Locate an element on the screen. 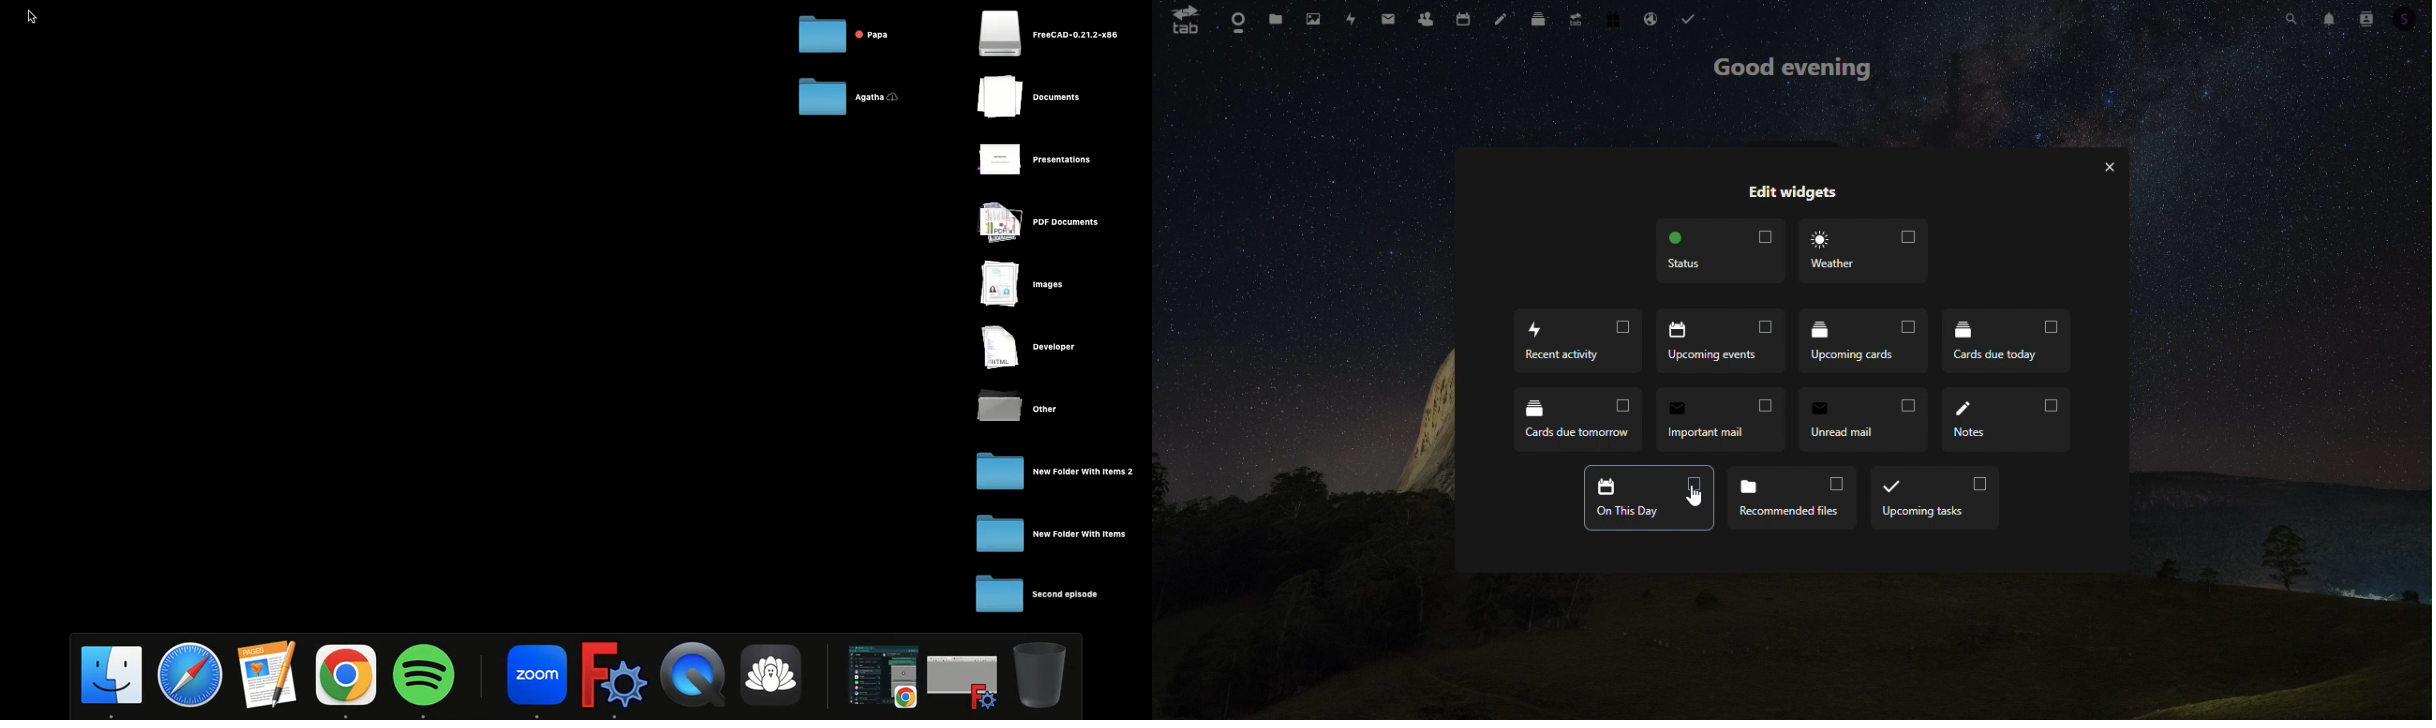 This screenshot has width=2436, height=728. Pages is located at coordinates (273, 674).